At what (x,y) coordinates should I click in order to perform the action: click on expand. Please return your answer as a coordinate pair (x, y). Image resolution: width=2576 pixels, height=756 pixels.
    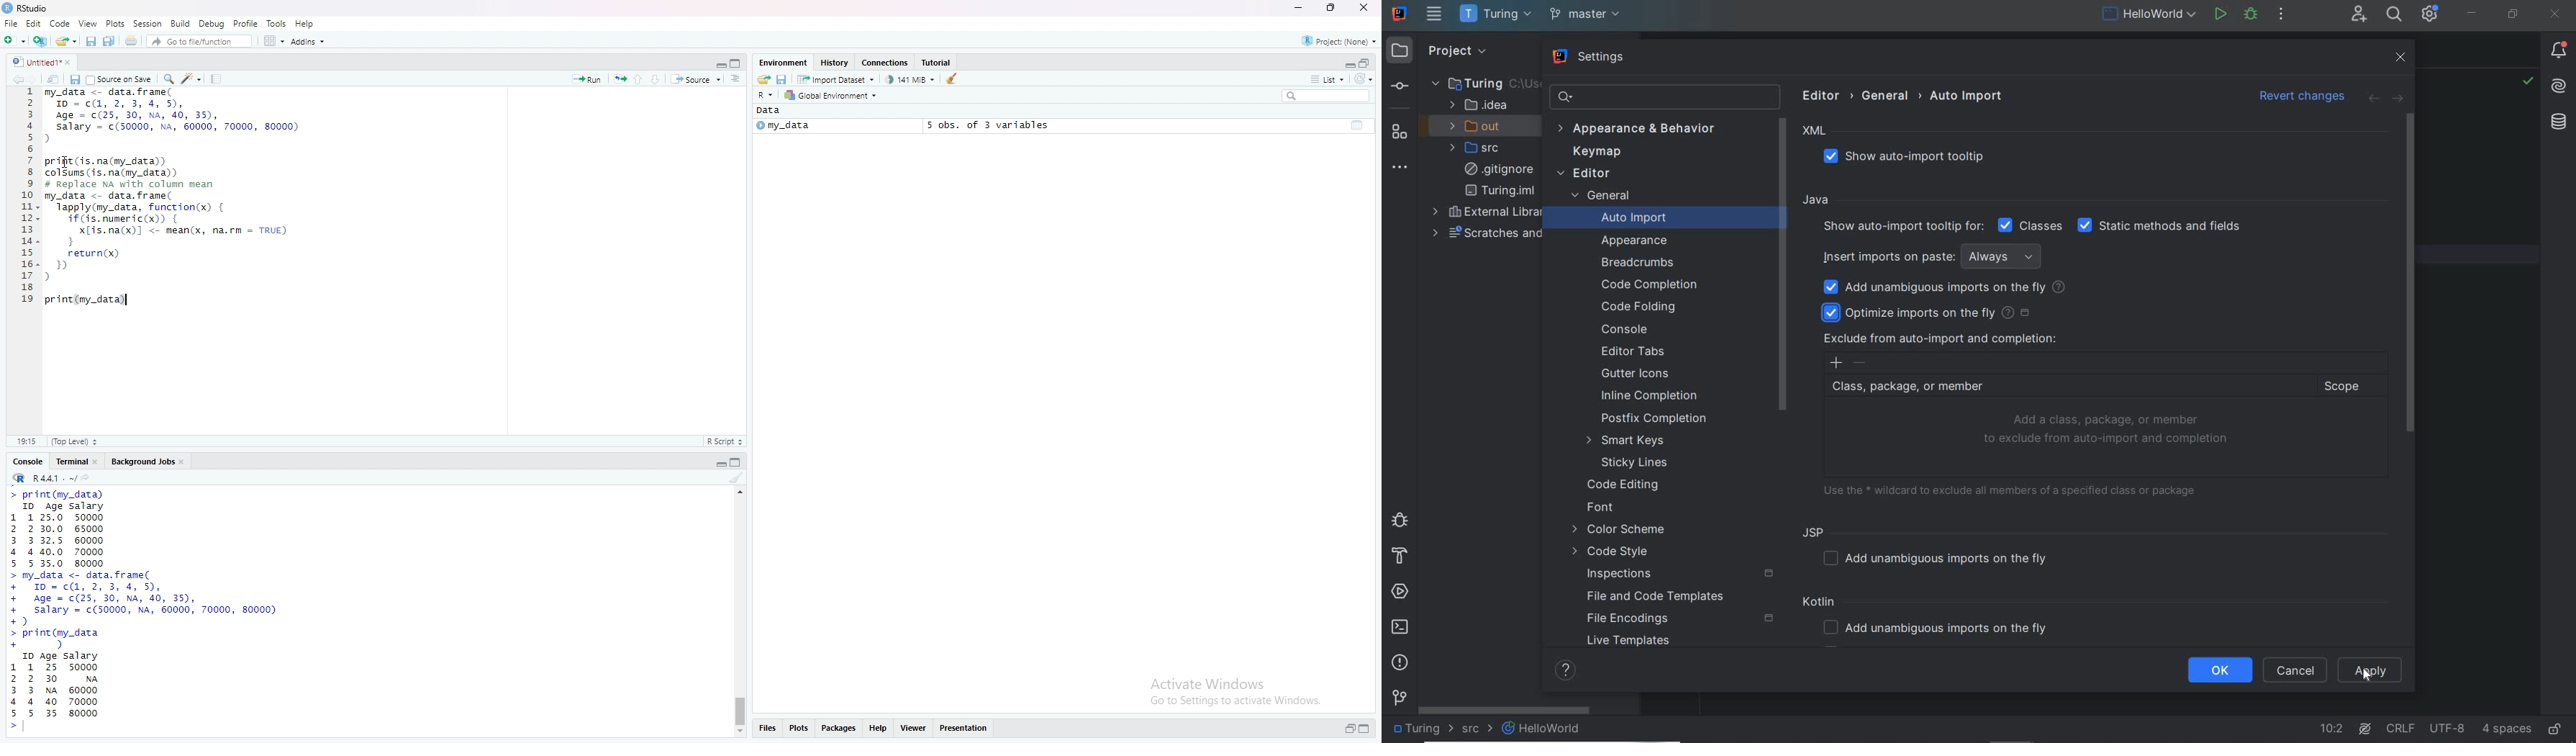
    Looking at the image, I should click on (718, 465).